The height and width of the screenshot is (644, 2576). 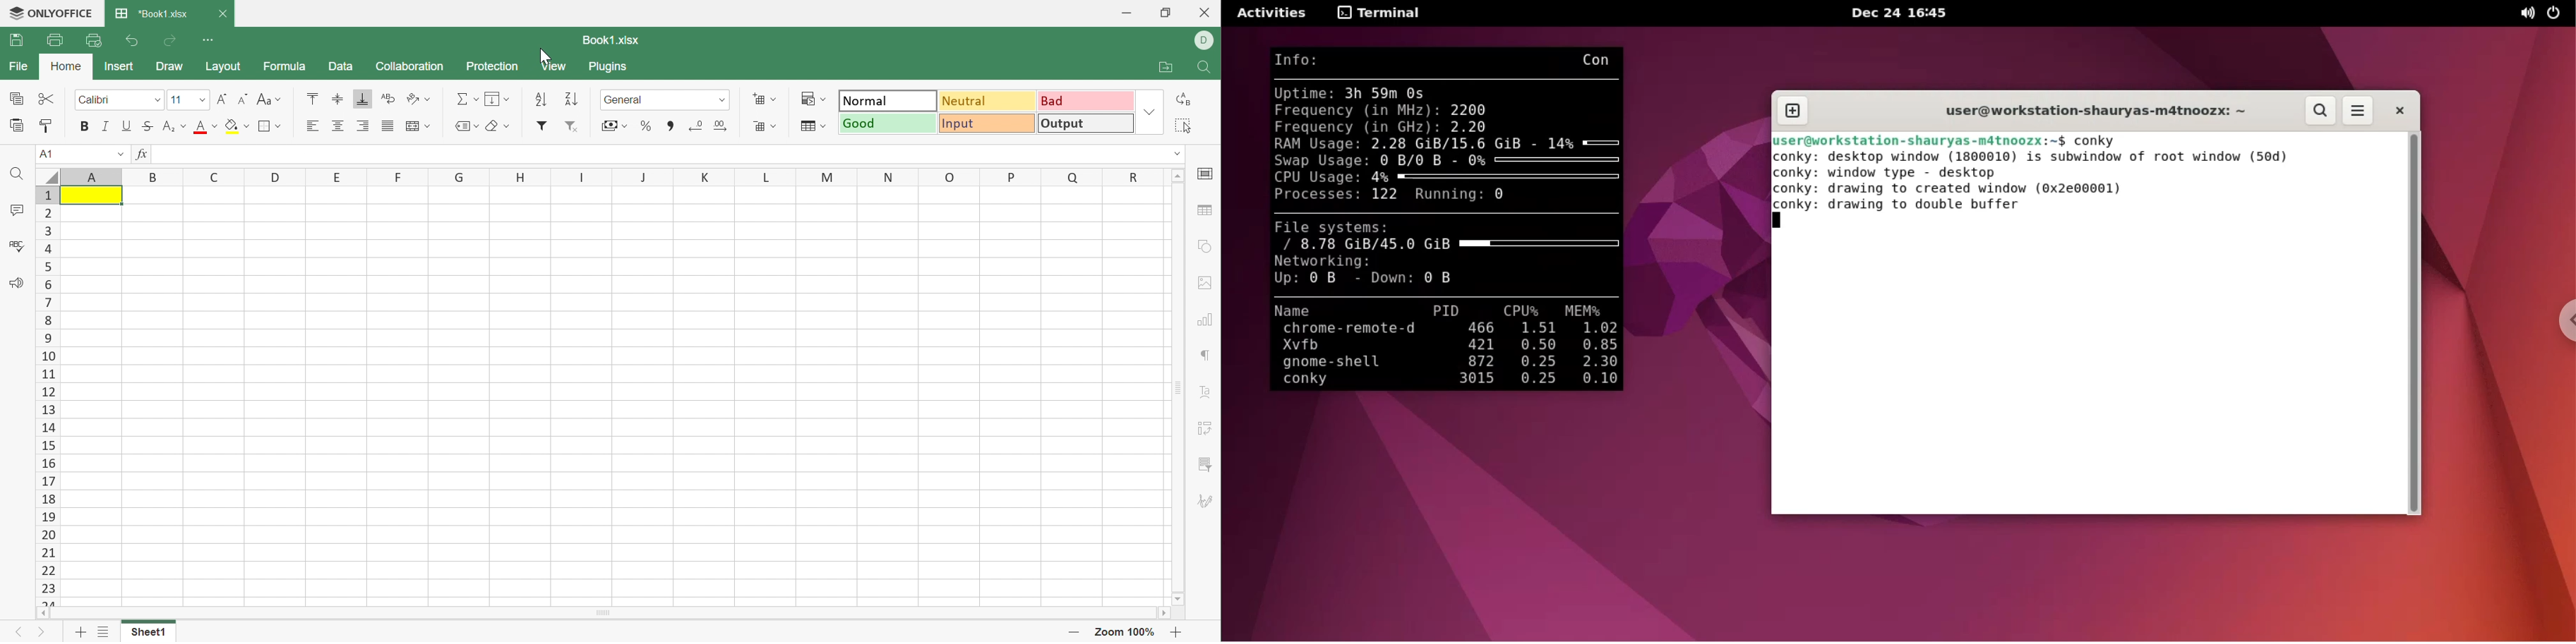 I want to click on Select1, so click(x=148, y=633).